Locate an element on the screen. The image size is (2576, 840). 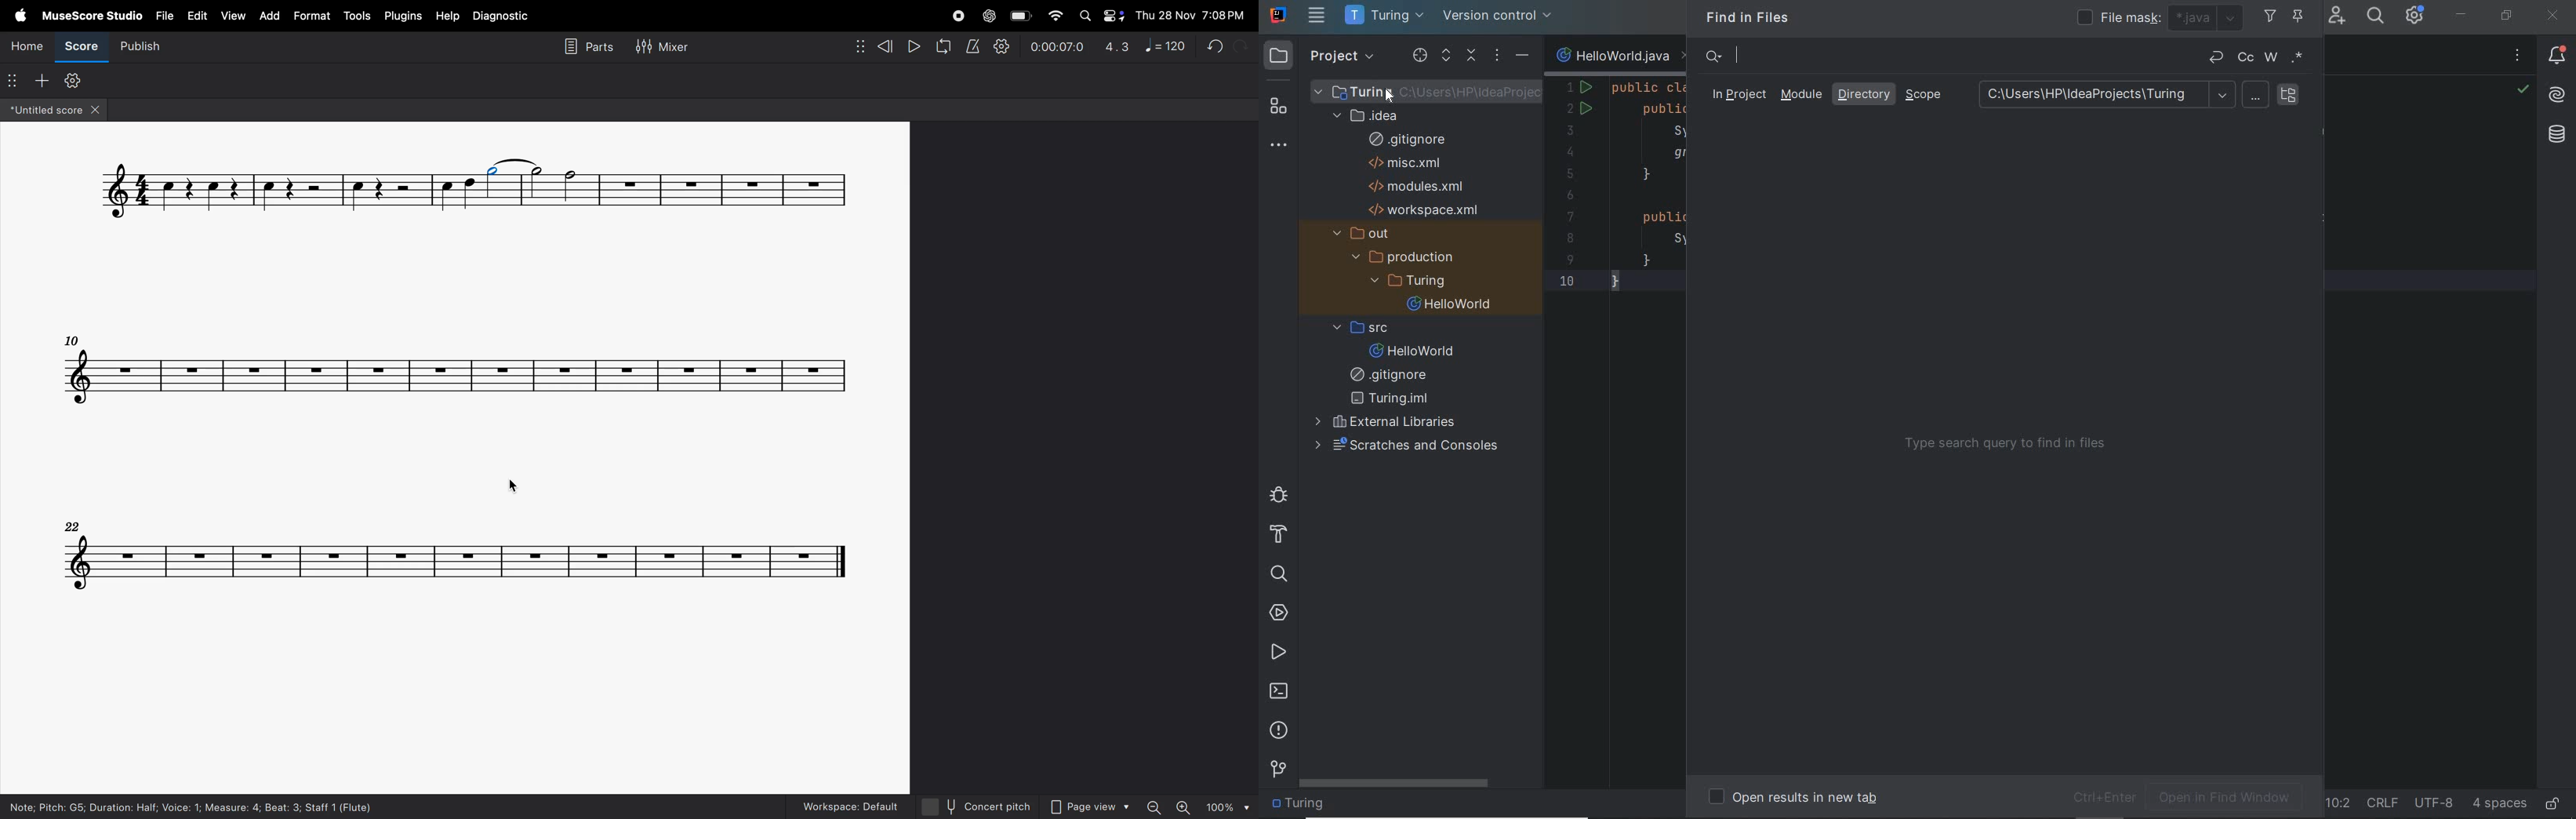
zoom in zoom out is located at coordinates (1168, 806).